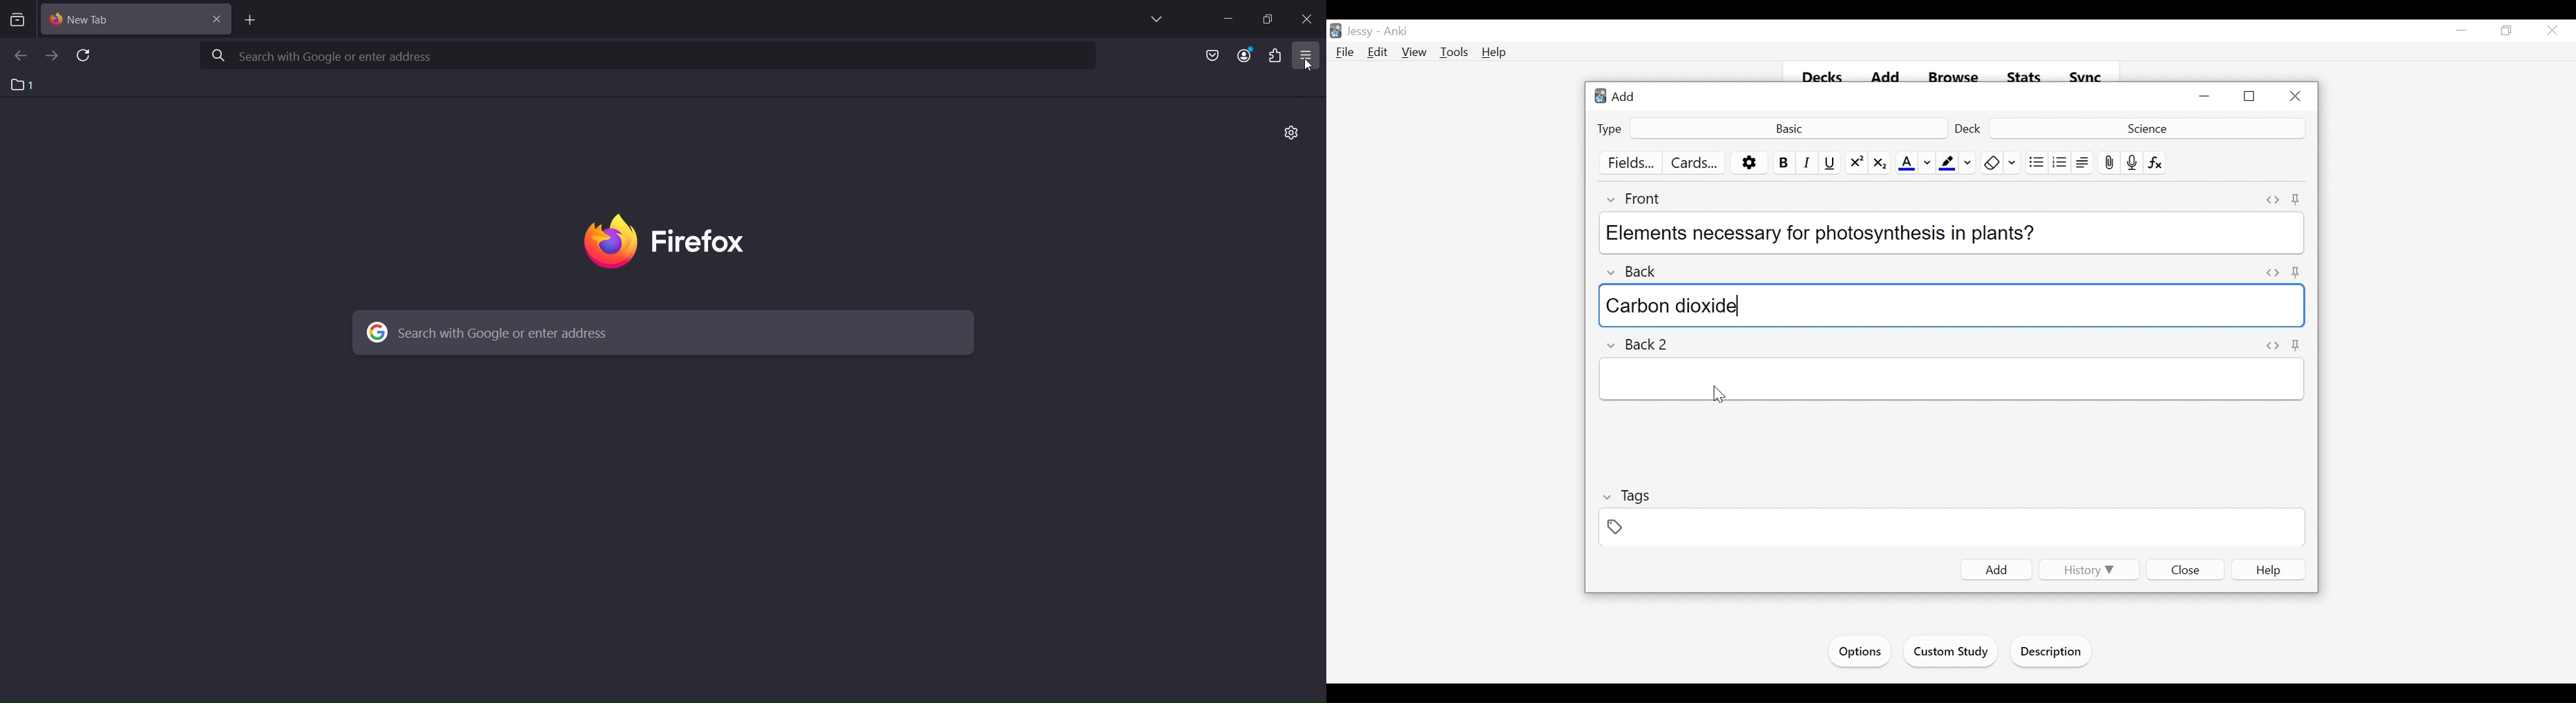 The image size is (2576, 728). I want to click on Change color, so click(2013, 163).